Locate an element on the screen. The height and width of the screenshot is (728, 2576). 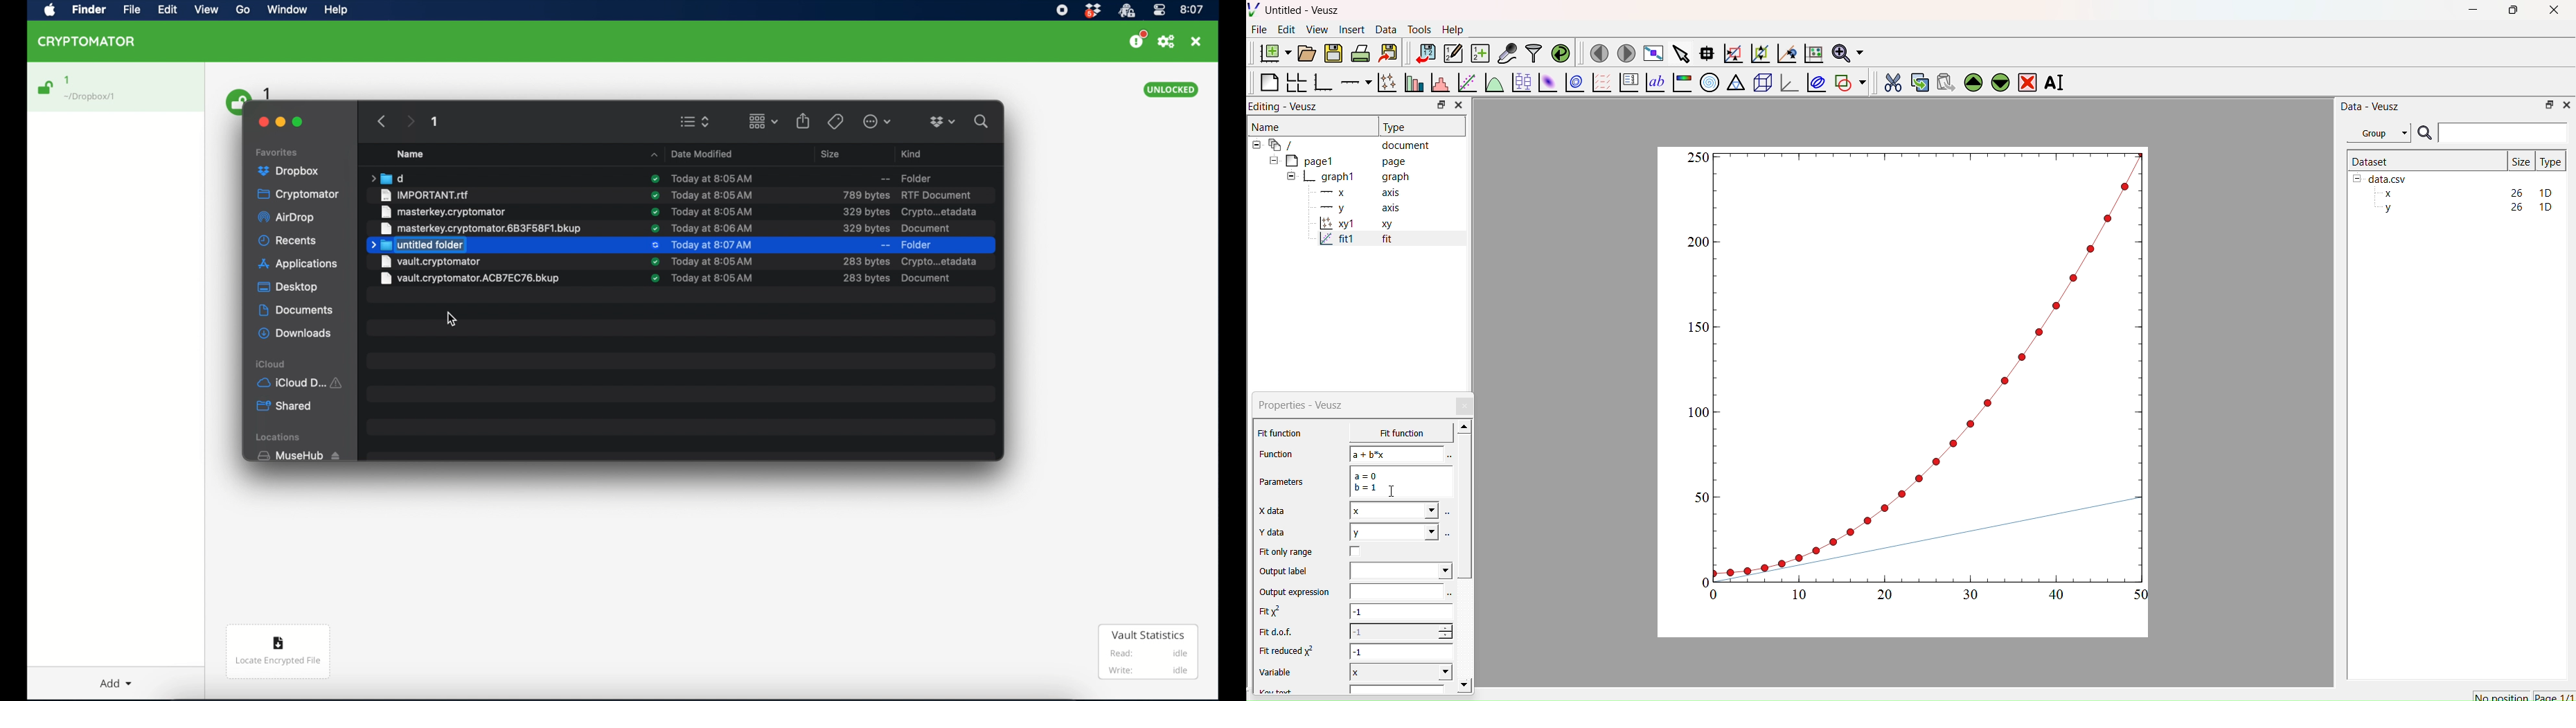
Image color bar is located at coordinates (1680, 82).